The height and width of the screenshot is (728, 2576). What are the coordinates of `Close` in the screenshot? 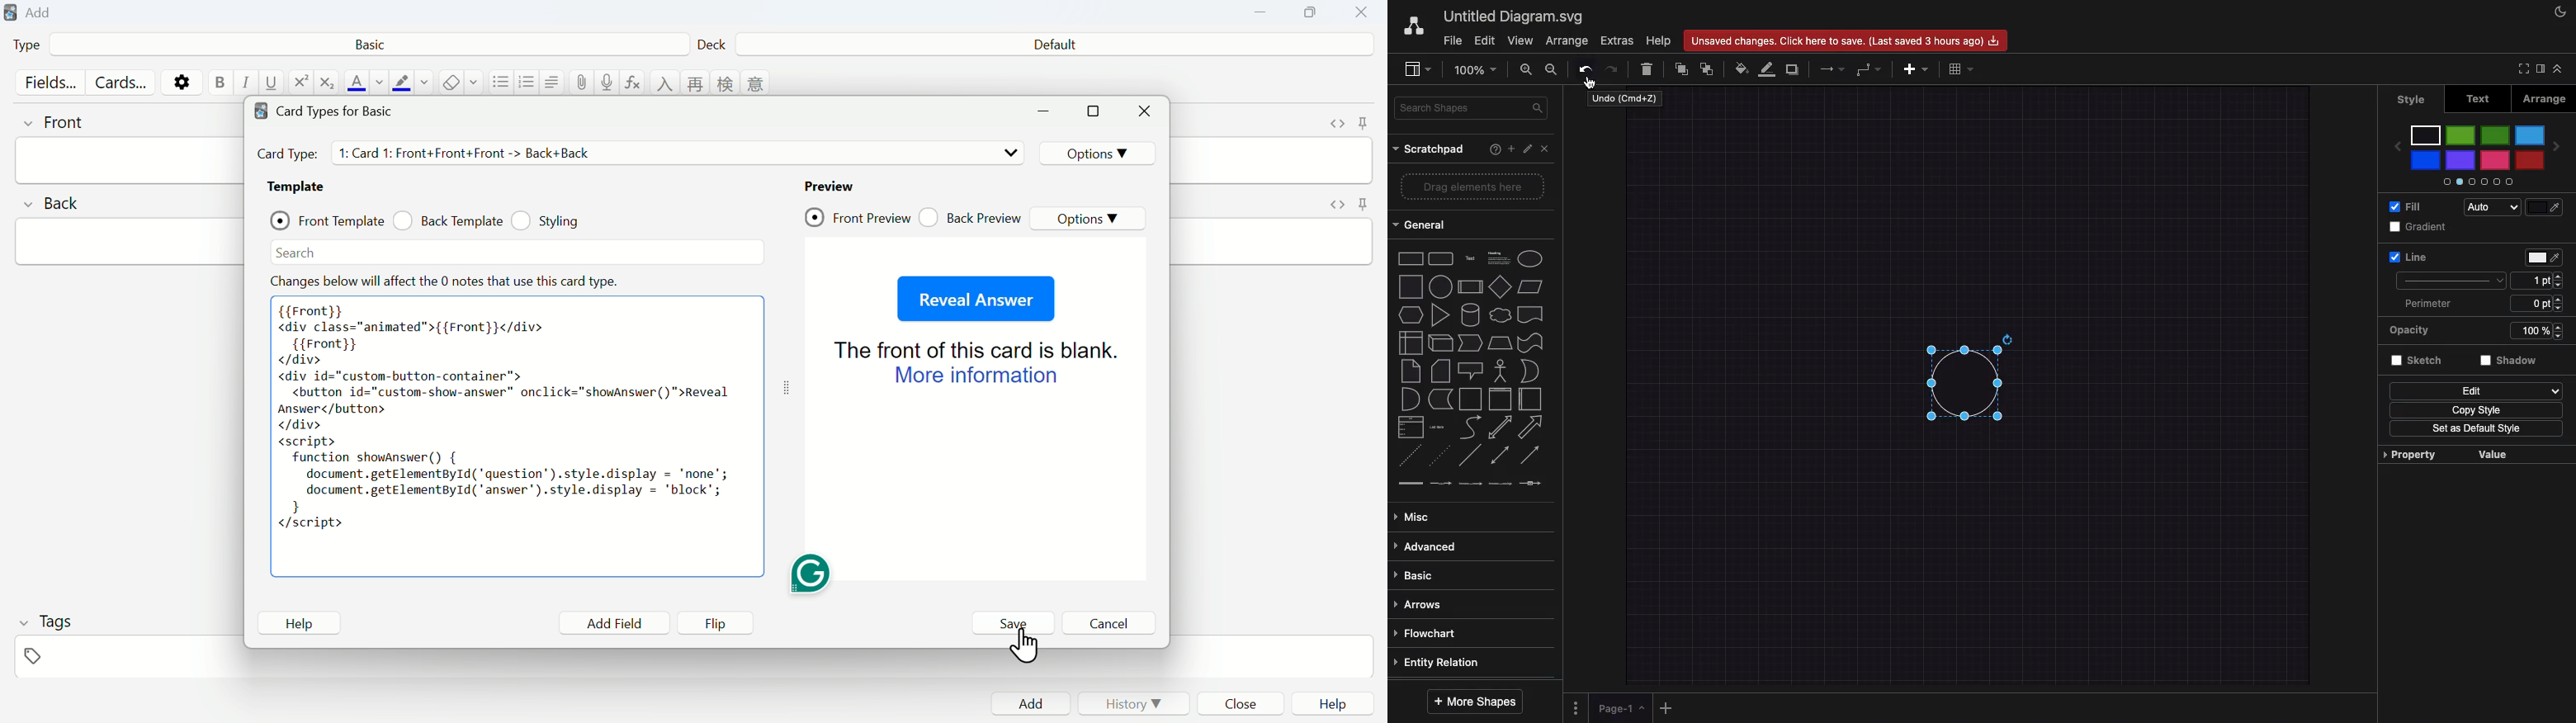 It's located at (1544, 148).